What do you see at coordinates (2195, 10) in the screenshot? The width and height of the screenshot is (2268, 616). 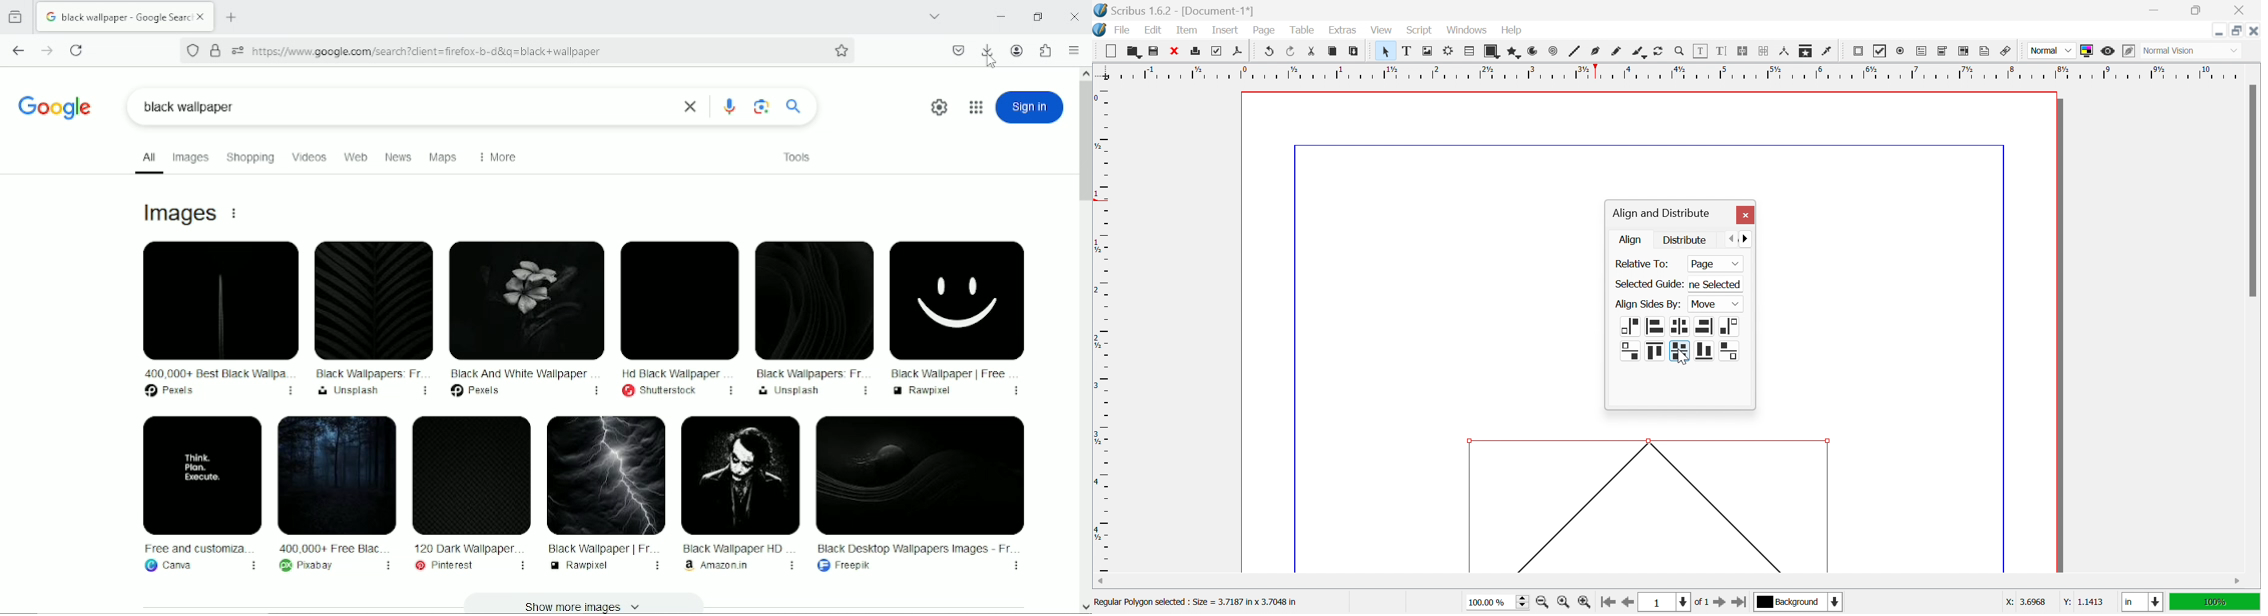 I see `Restore down` at bounding box center [2195, 10].